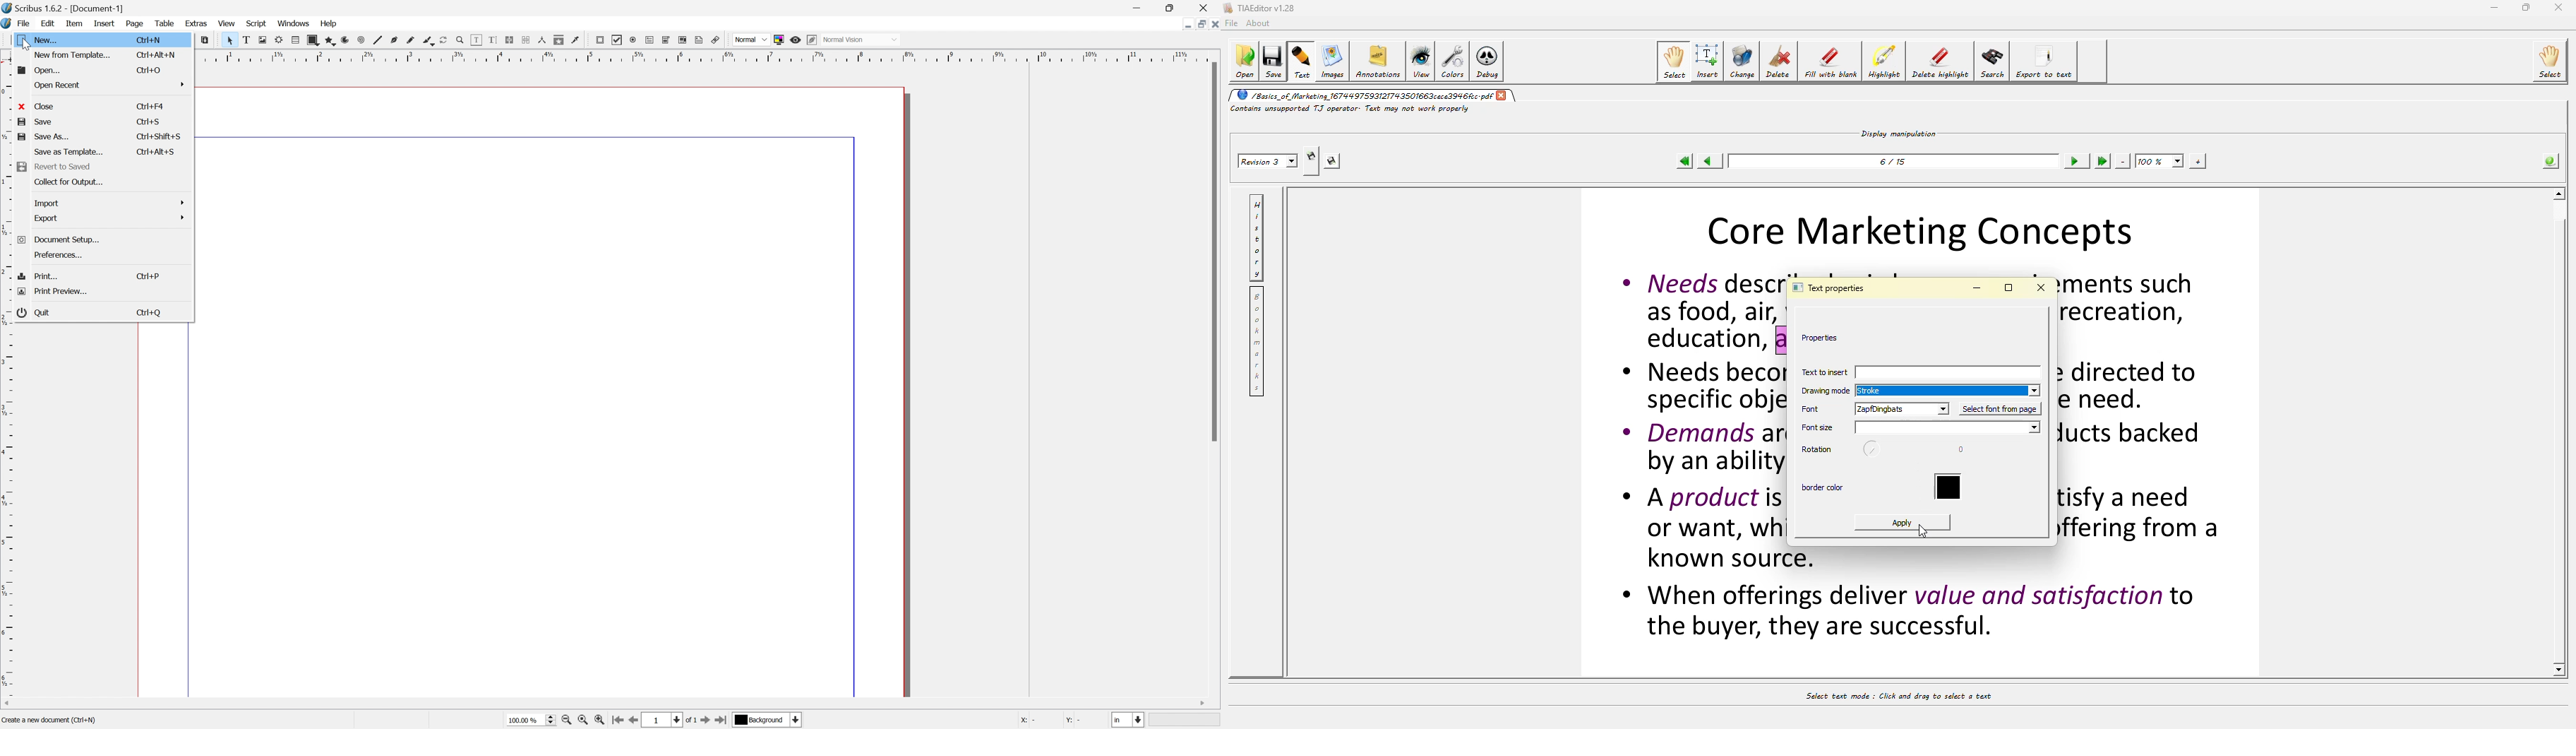  I want to click on zoom out, so click(567, 721).